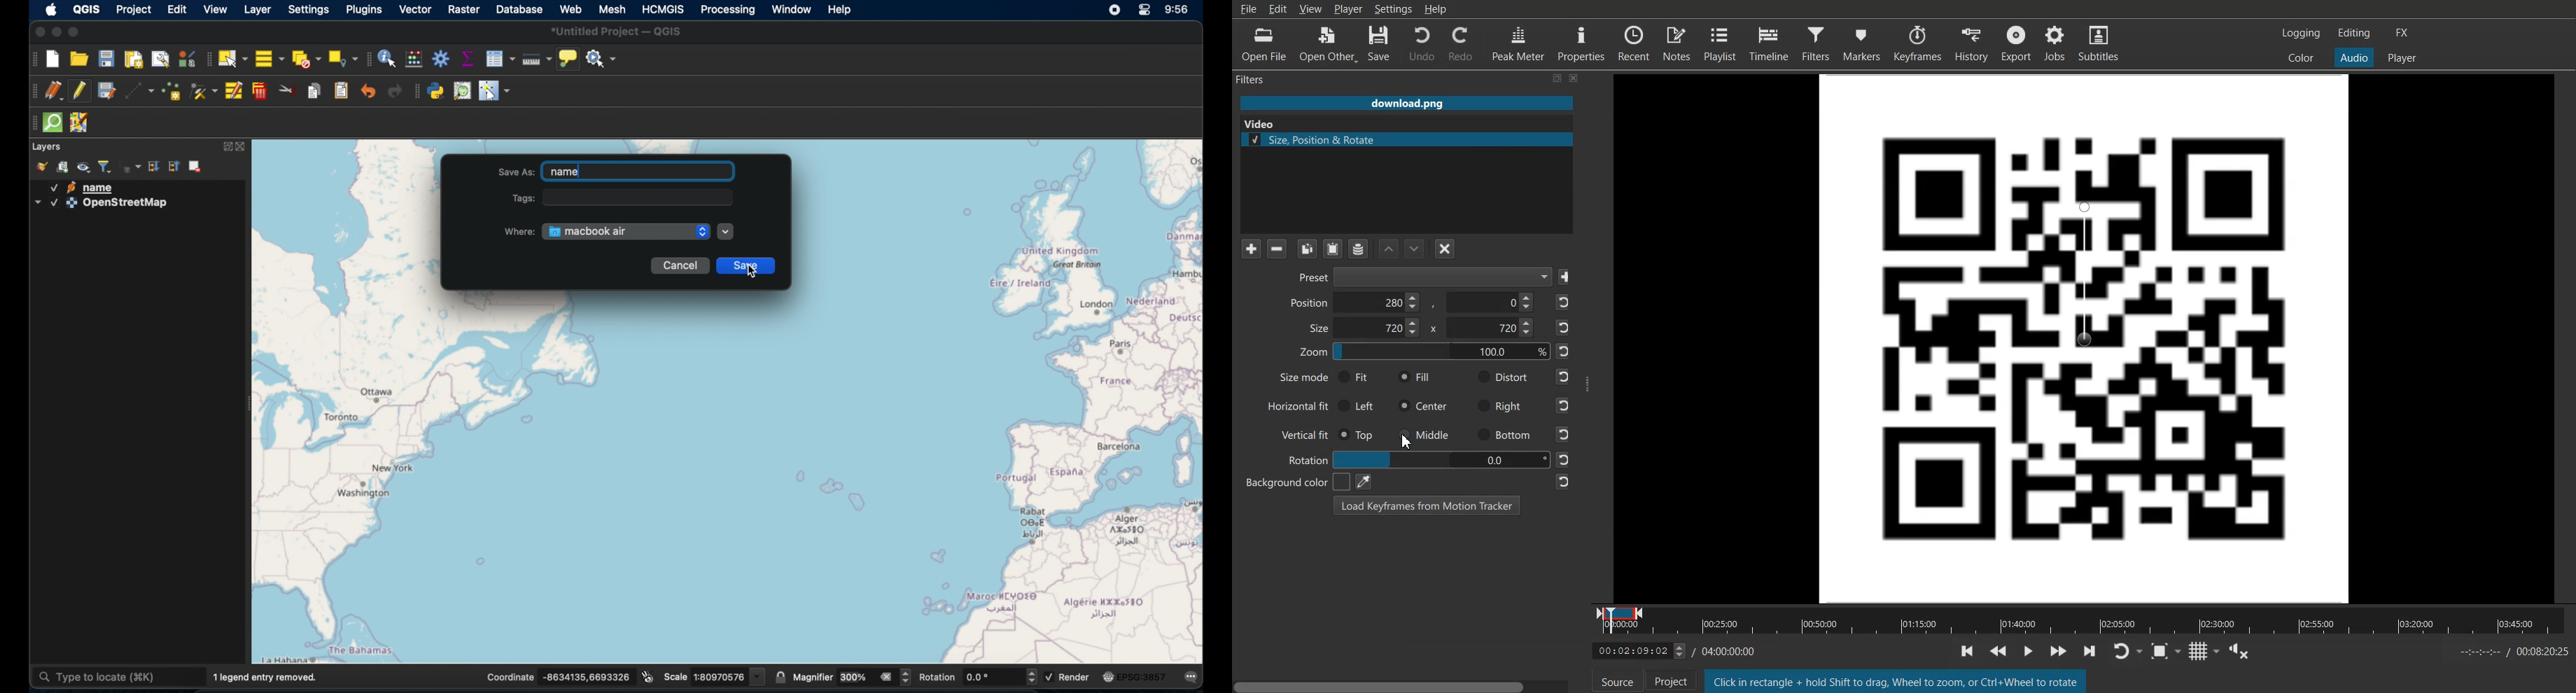 This screenshot has height=700, width=2576. Describe the element at coordinates (1404, 683) in the screenshot. I see `Horizontal Scroll bar` at that location.